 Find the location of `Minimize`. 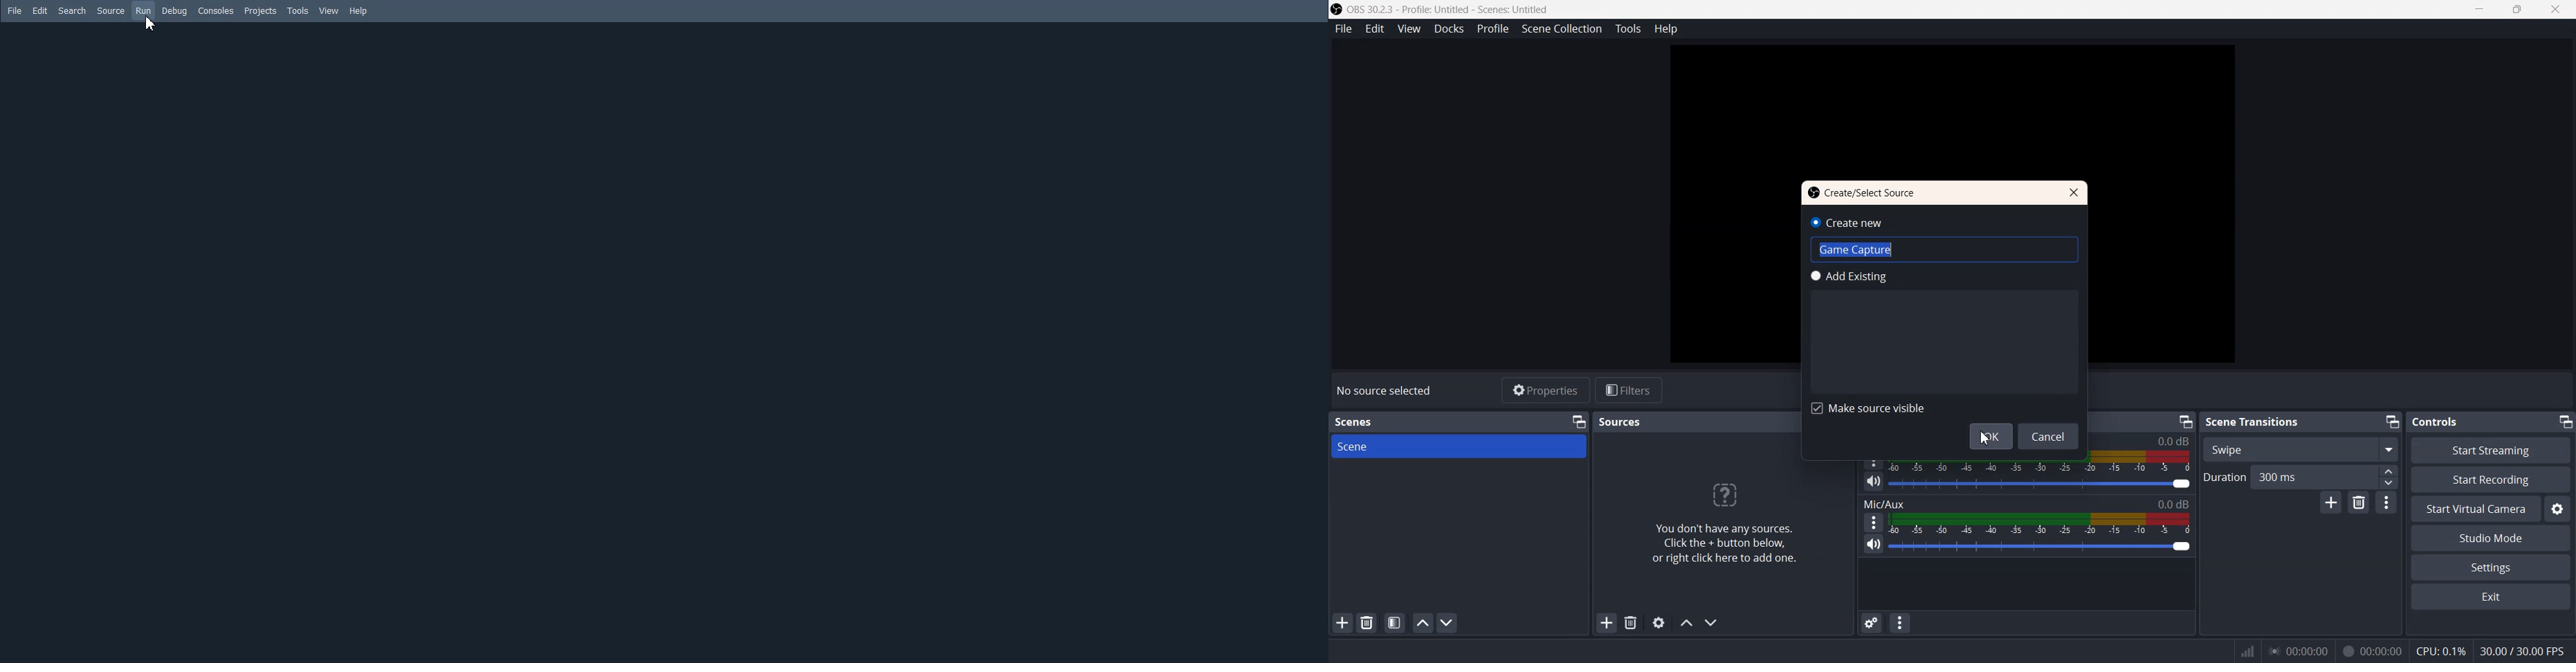

Minimize is located at coordinates (1579, 422).